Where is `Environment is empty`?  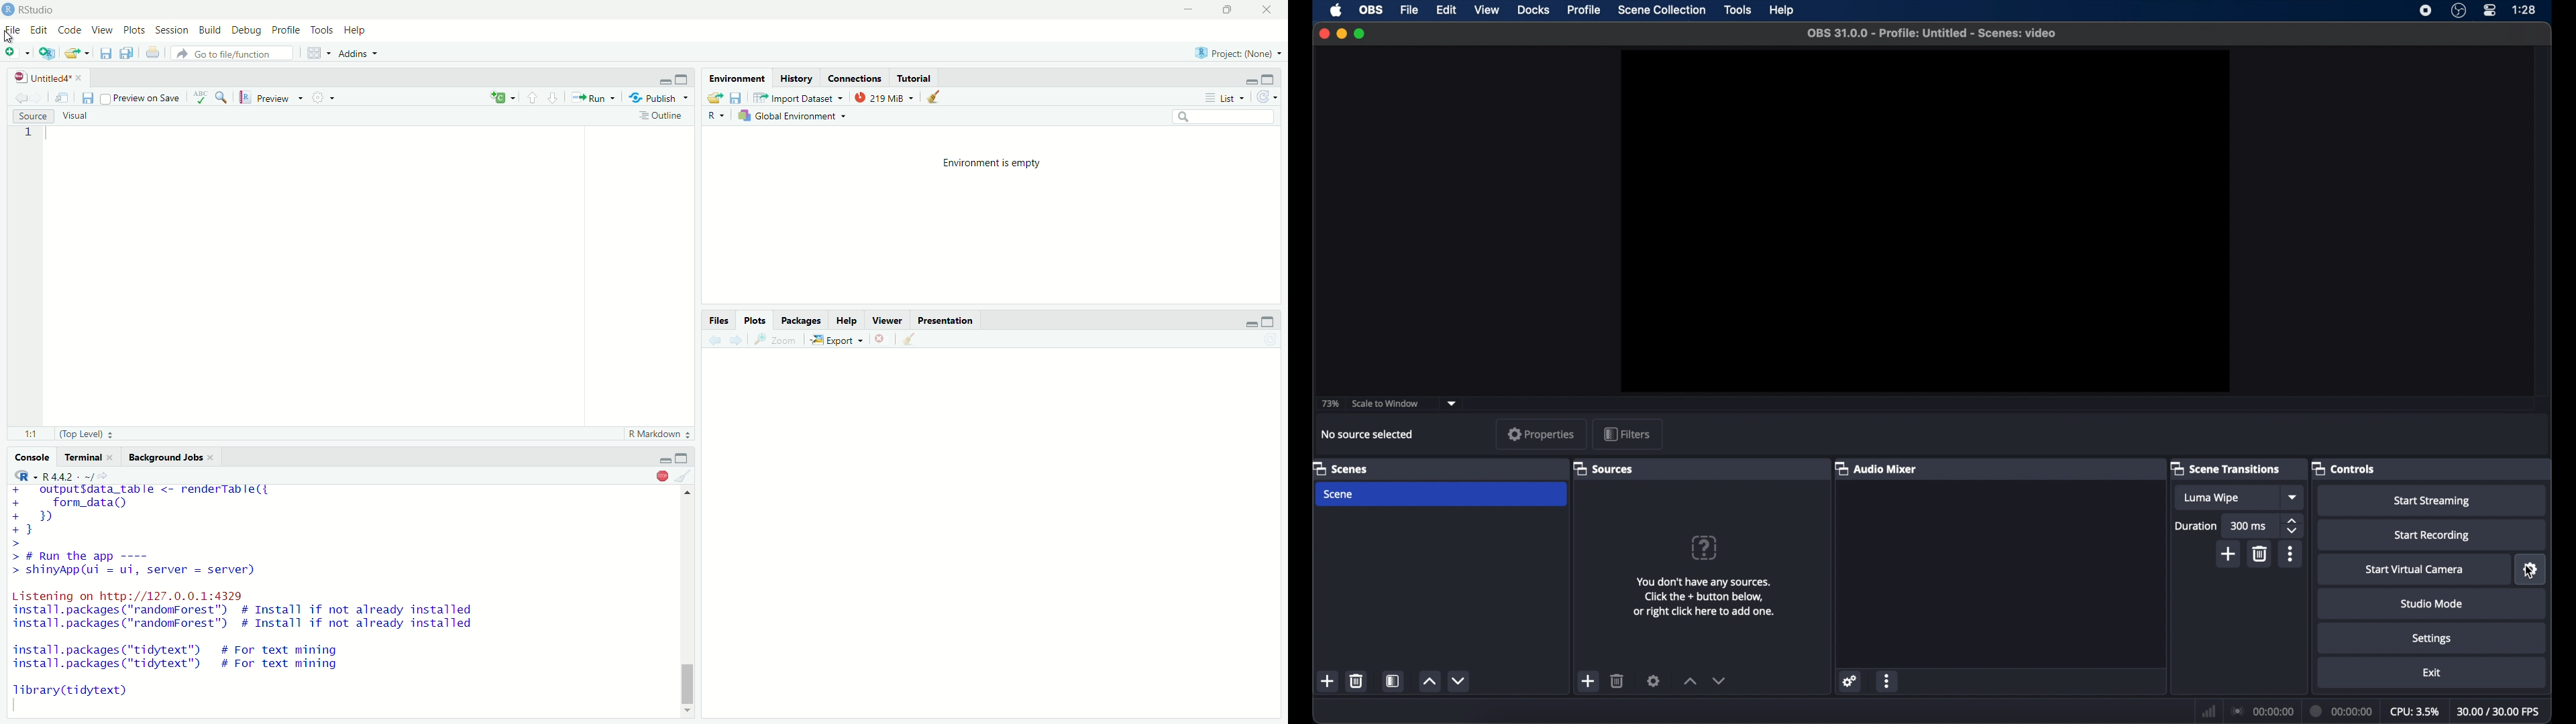
Environment is empty is located at coordinates (990, 162).